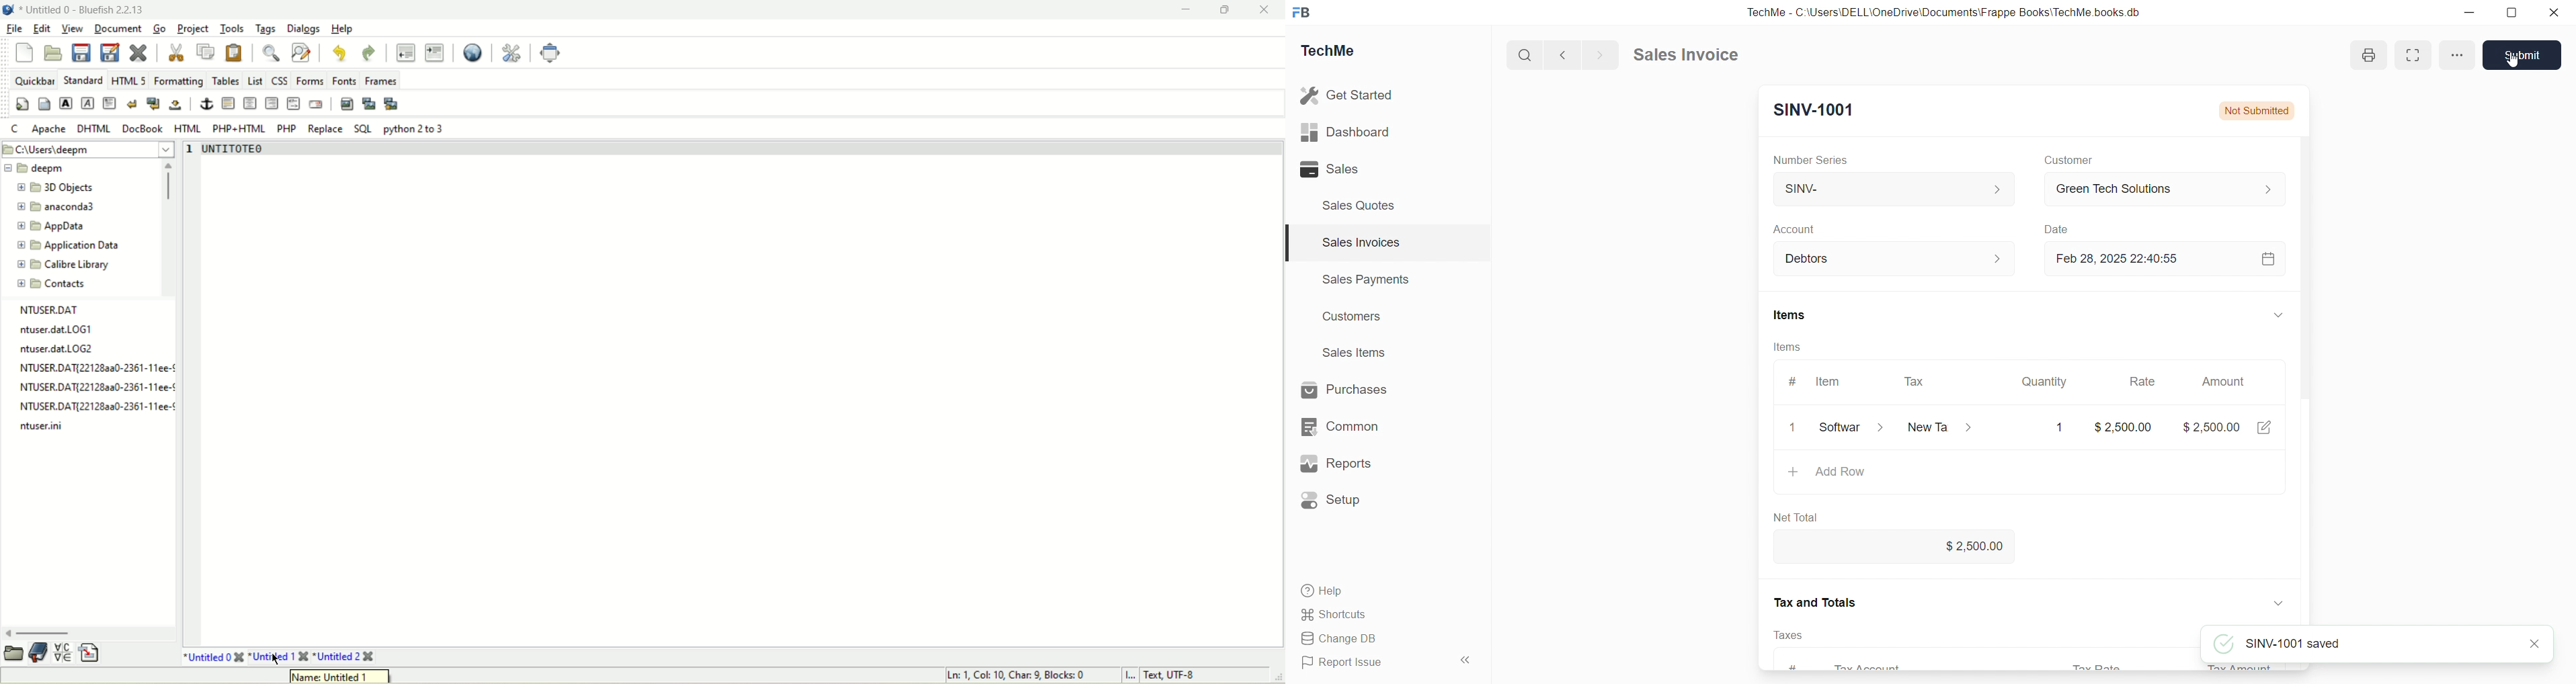 This screenshot has width=2576, height=700. What do you see at coordinates (2511, 13) in the screenshot?
I see `resize` at bounding box center [2511, 13].